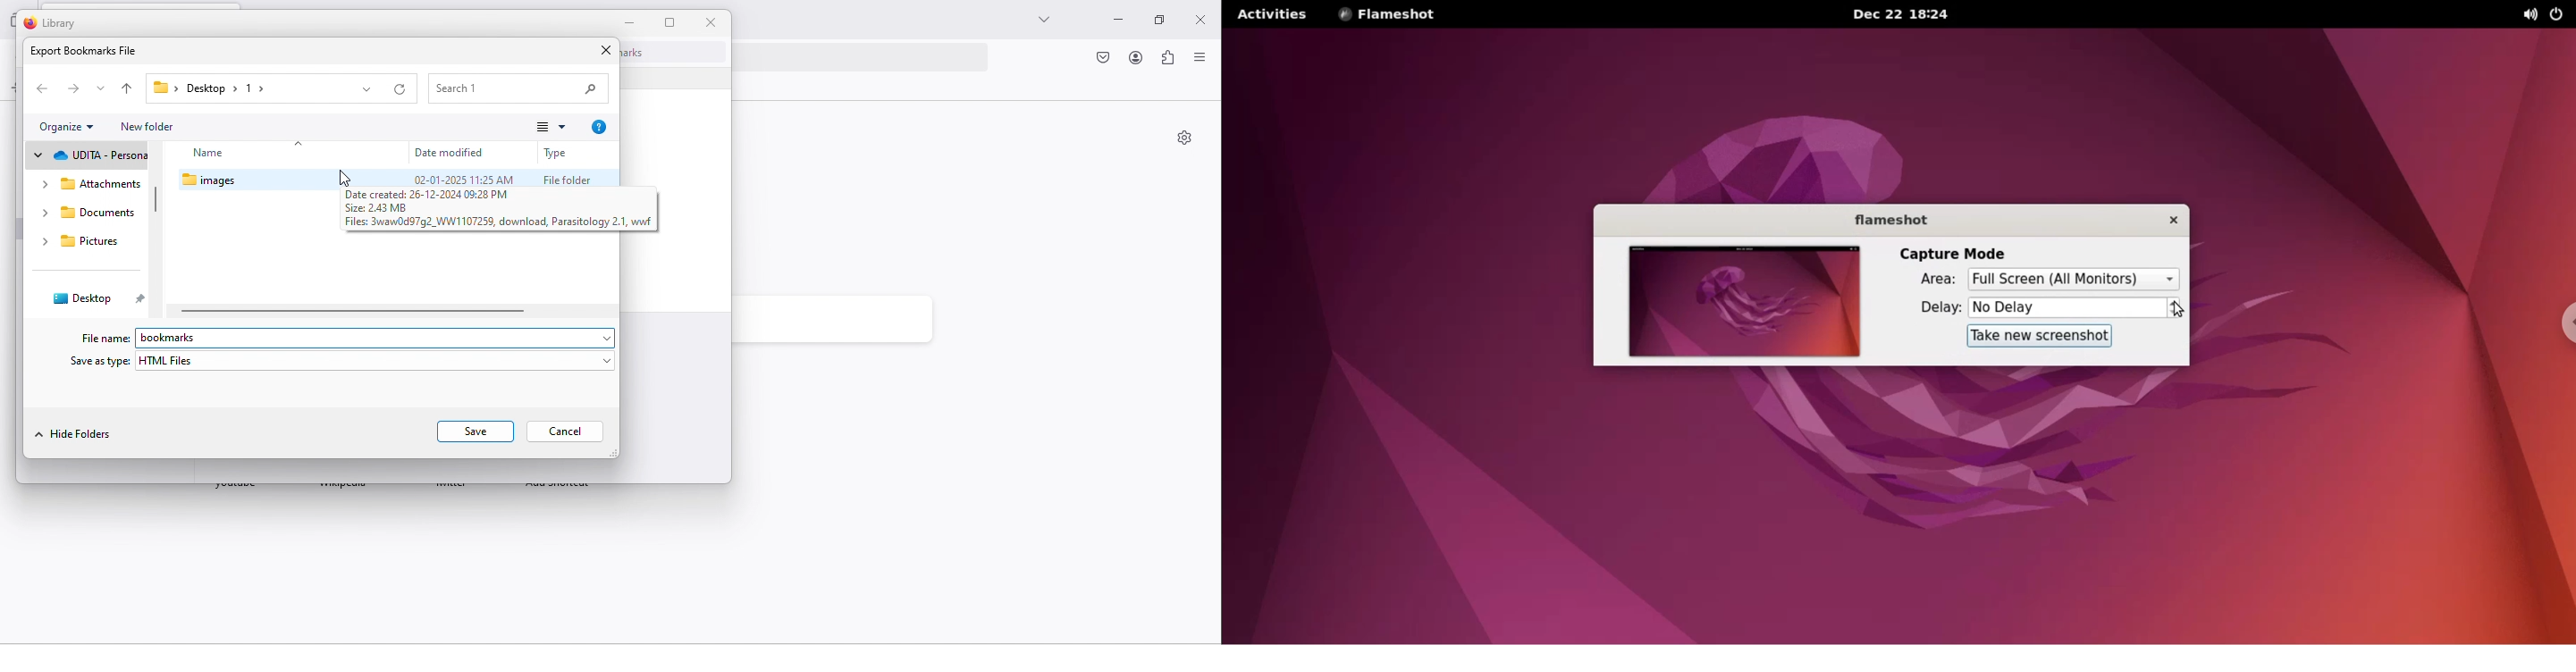 The height and width of the screenshot is (672, 2576). I want to click on extension, so click(1168, 60).